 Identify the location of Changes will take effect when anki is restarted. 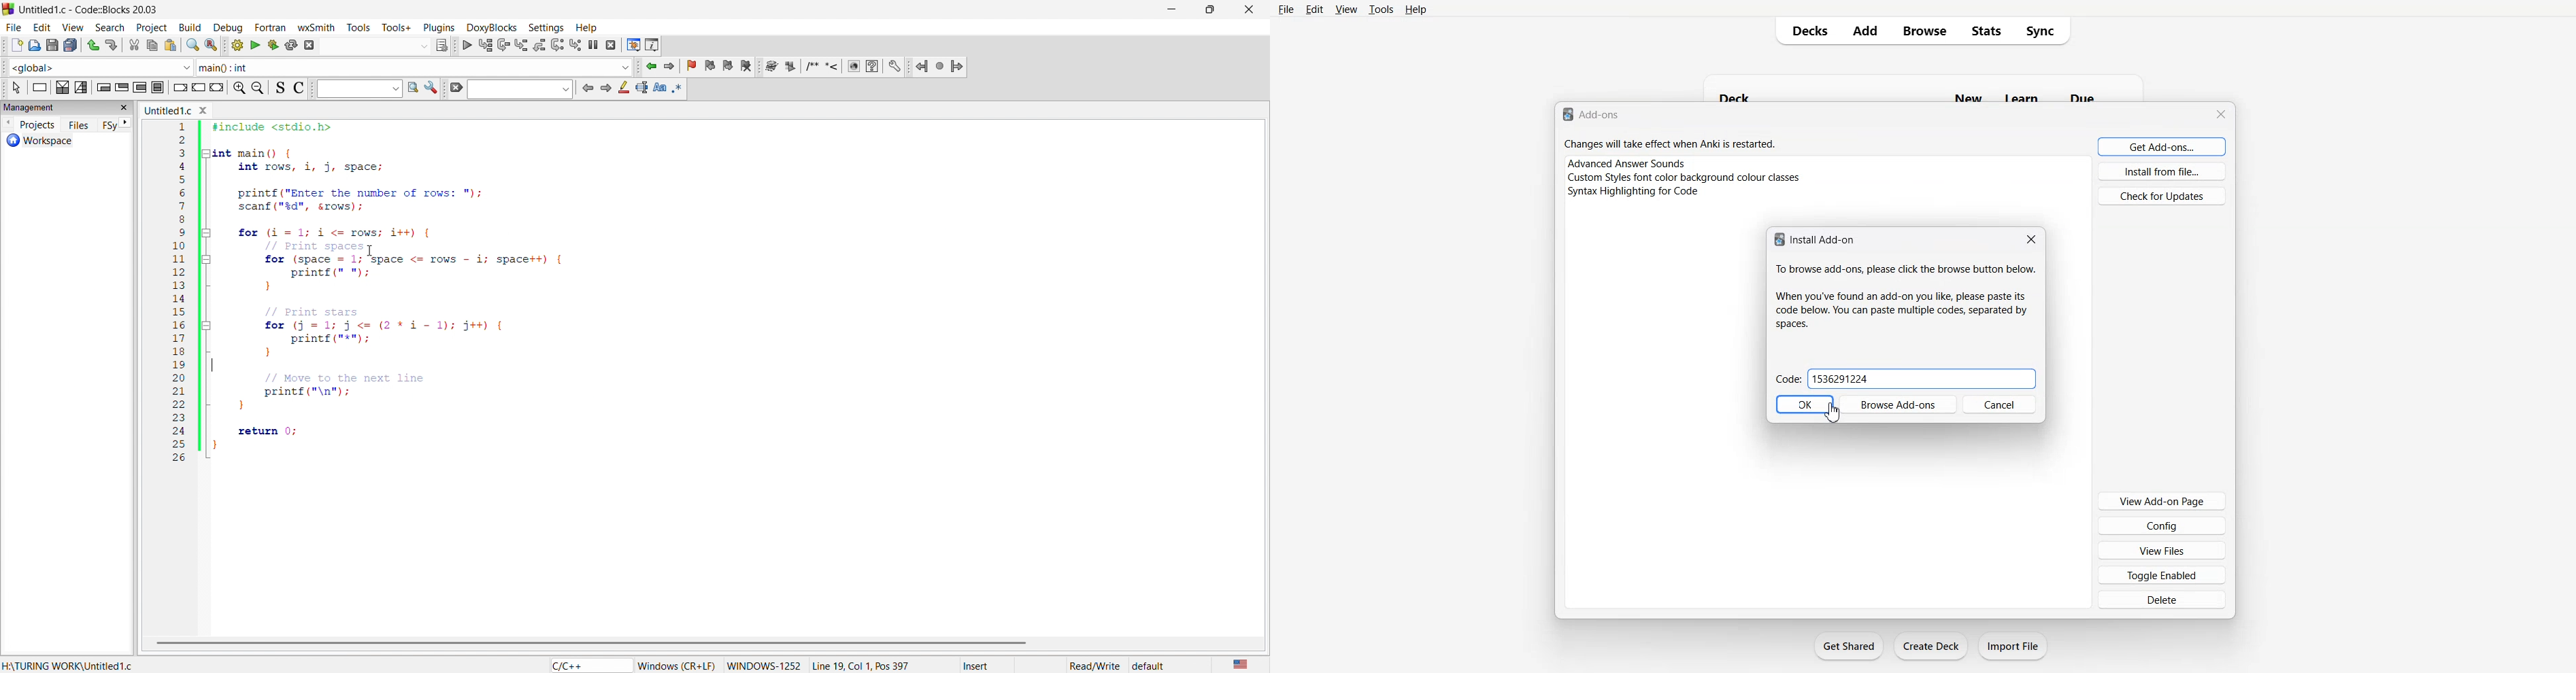
(1670, 144).